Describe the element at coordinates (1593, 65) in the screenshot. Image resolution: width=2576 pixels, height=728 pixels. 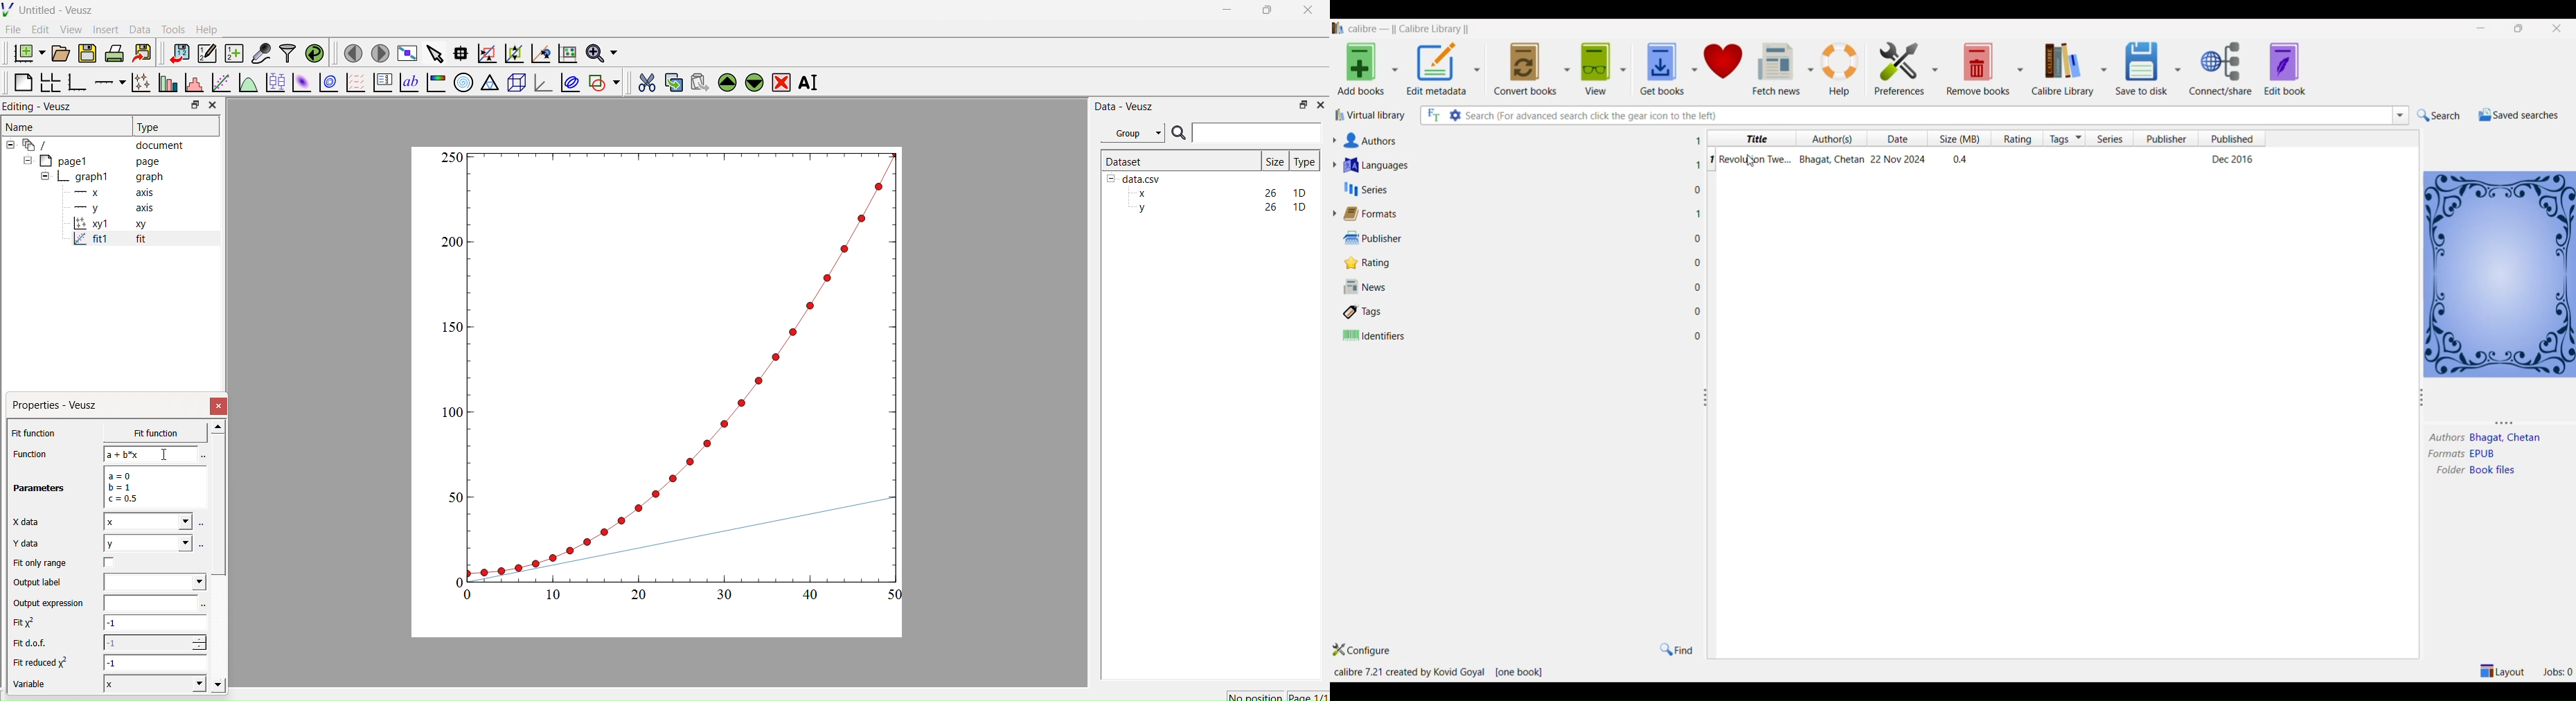
I see `view` at that location.